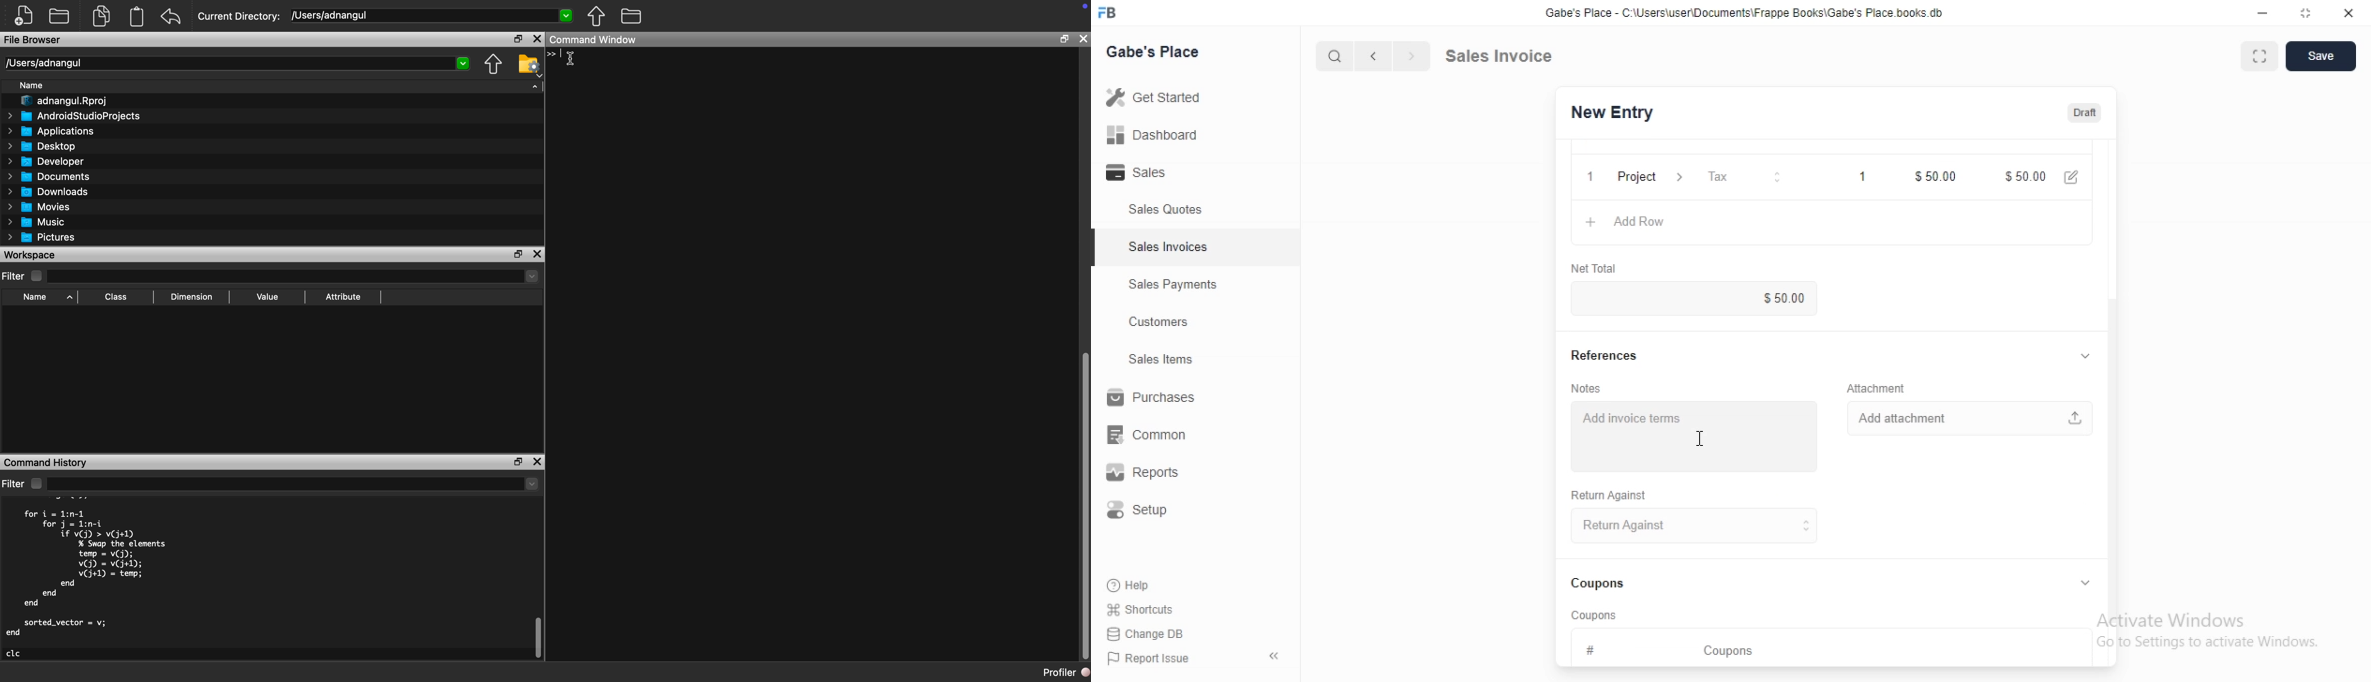 The height and width of the screenshot is (700, 2380). What do you see at coordinates (1876, 388) in the screenshot?
I see `‘Attachment` at bounding box center [1876, 388].